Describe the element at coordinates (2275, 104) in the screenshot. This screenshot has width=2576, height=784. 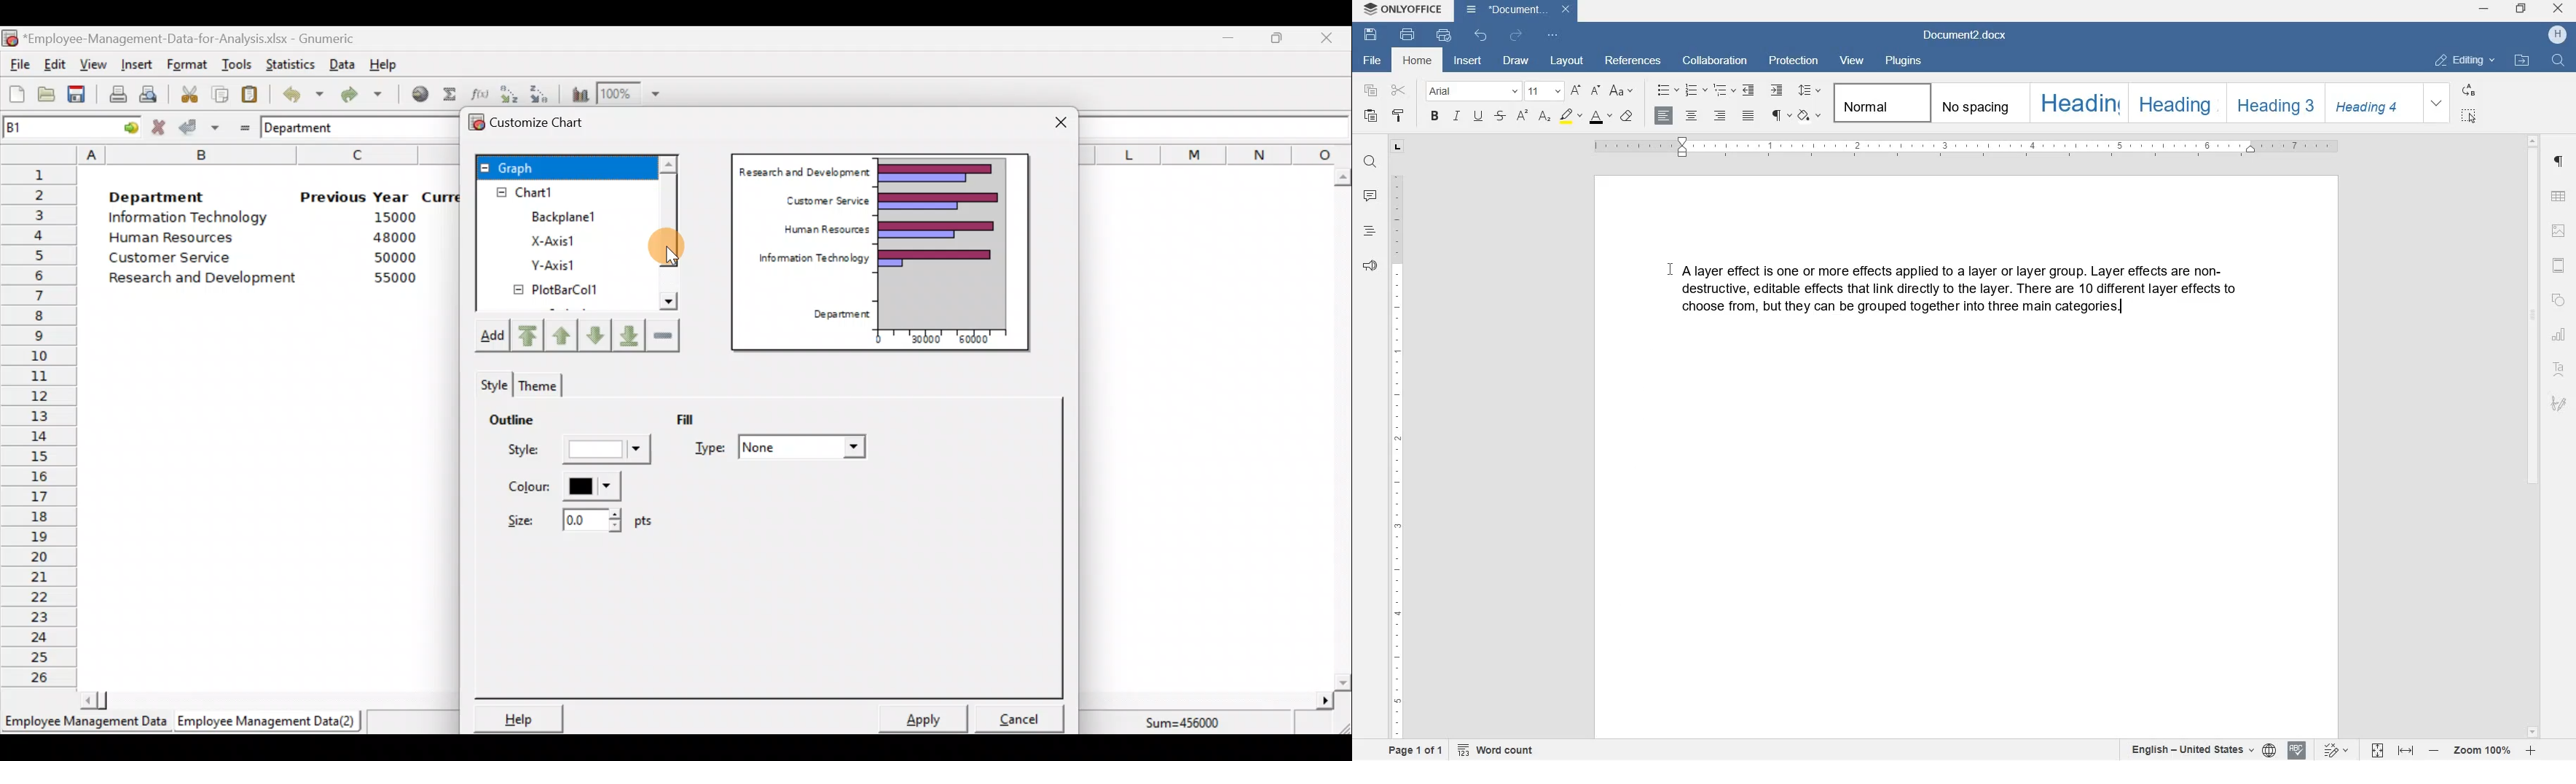
I see `heading 3` at that location.